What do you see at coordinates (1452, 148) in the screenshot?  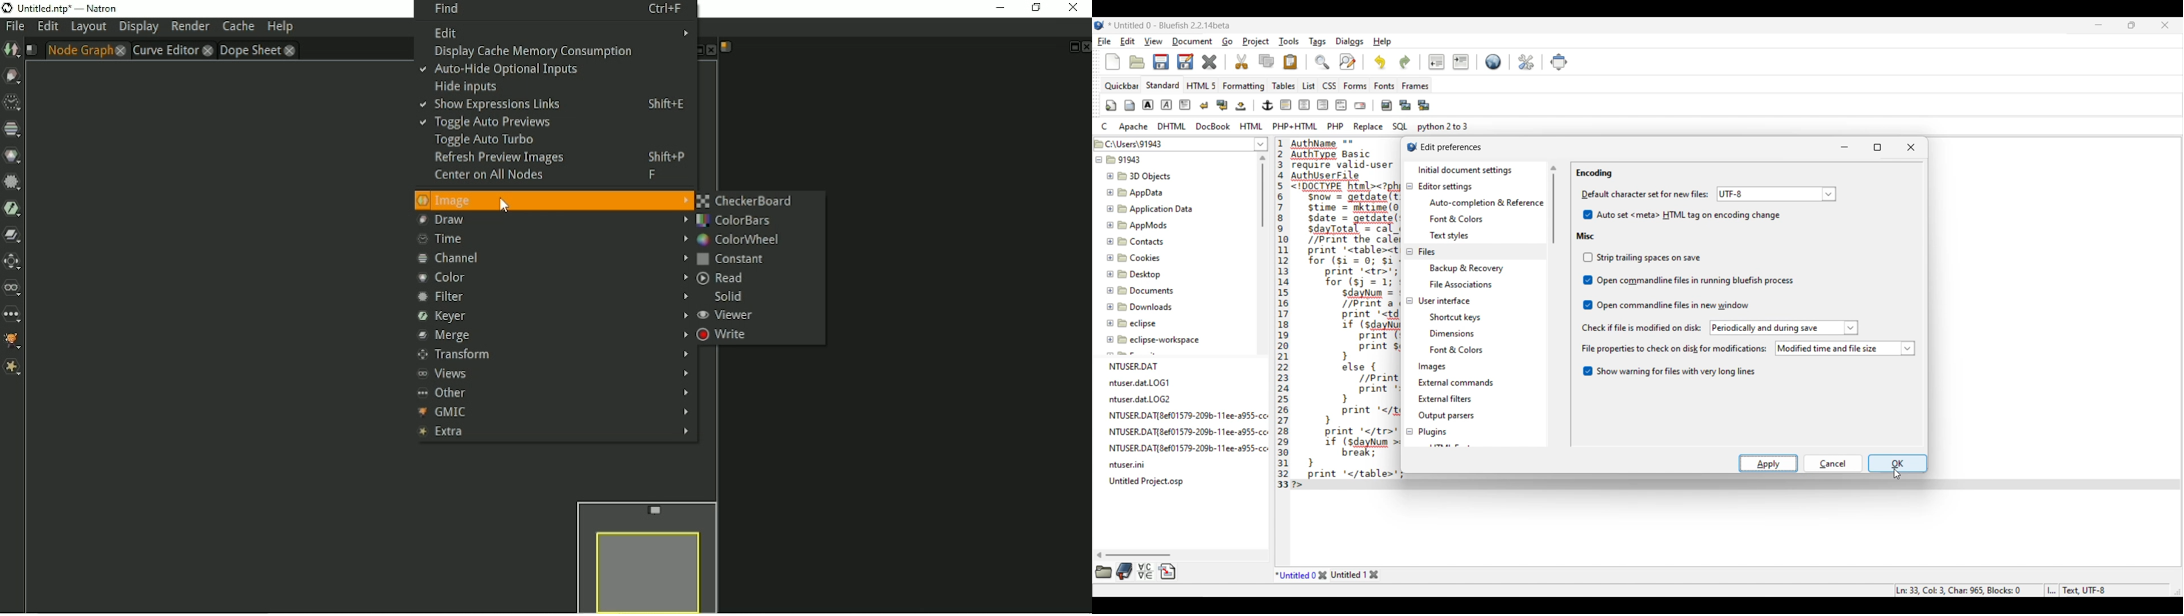 I see `Window title` at bounding box center [1452, 148].